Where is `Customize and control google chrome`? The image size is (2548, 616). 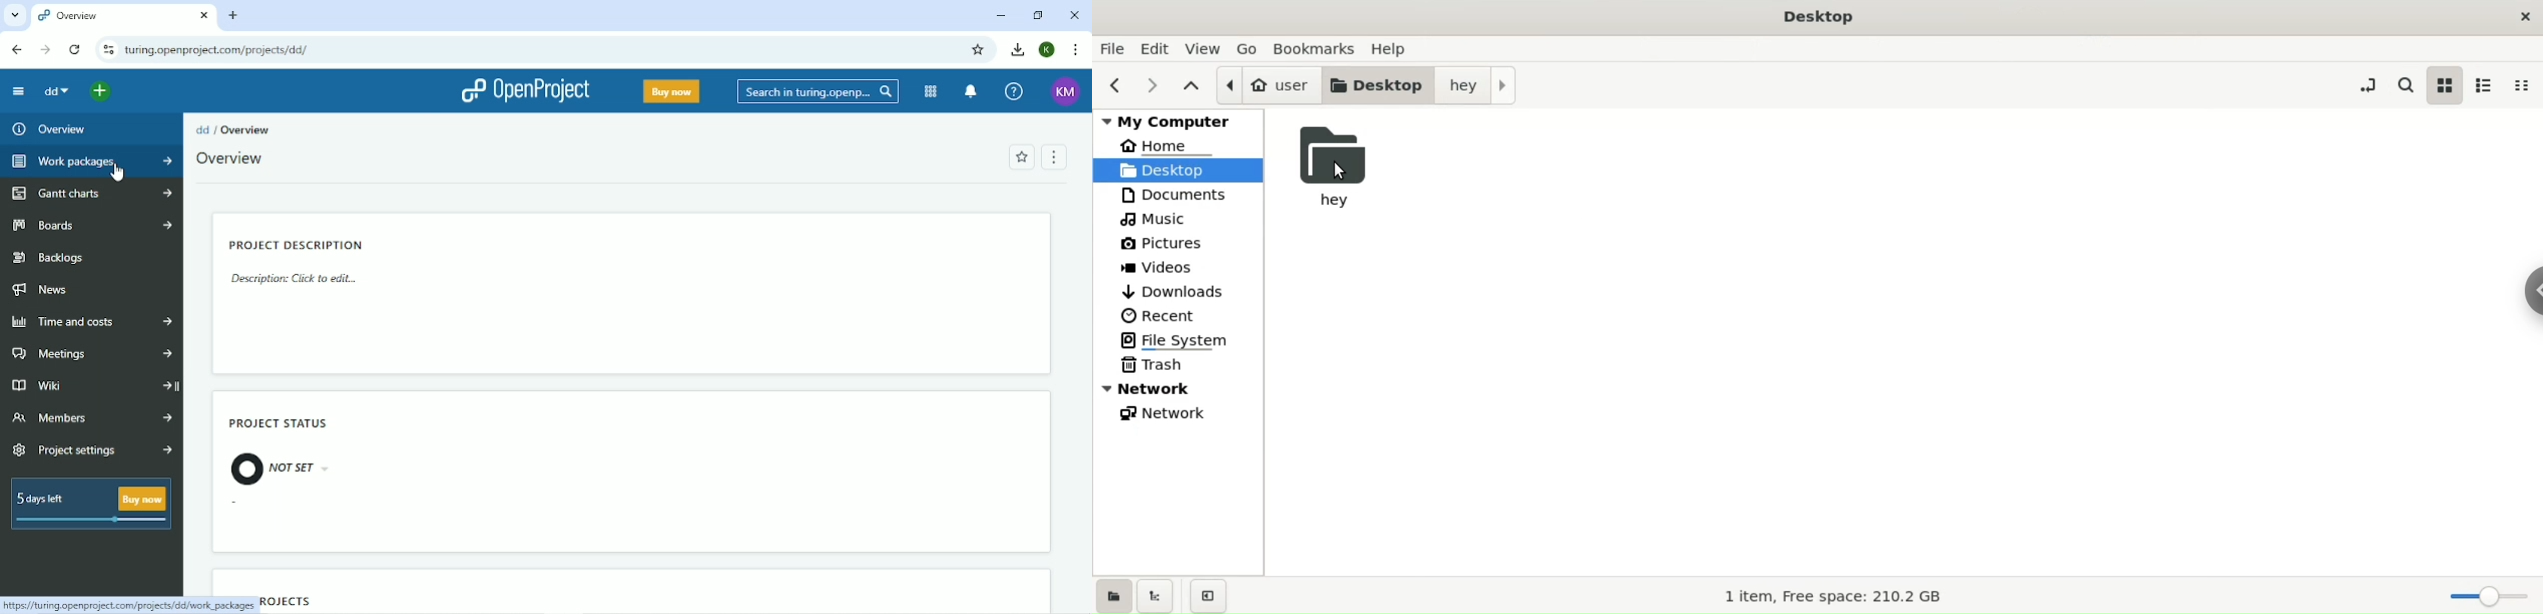 Customize and control google chrome is located at coordinates (1078, 50).